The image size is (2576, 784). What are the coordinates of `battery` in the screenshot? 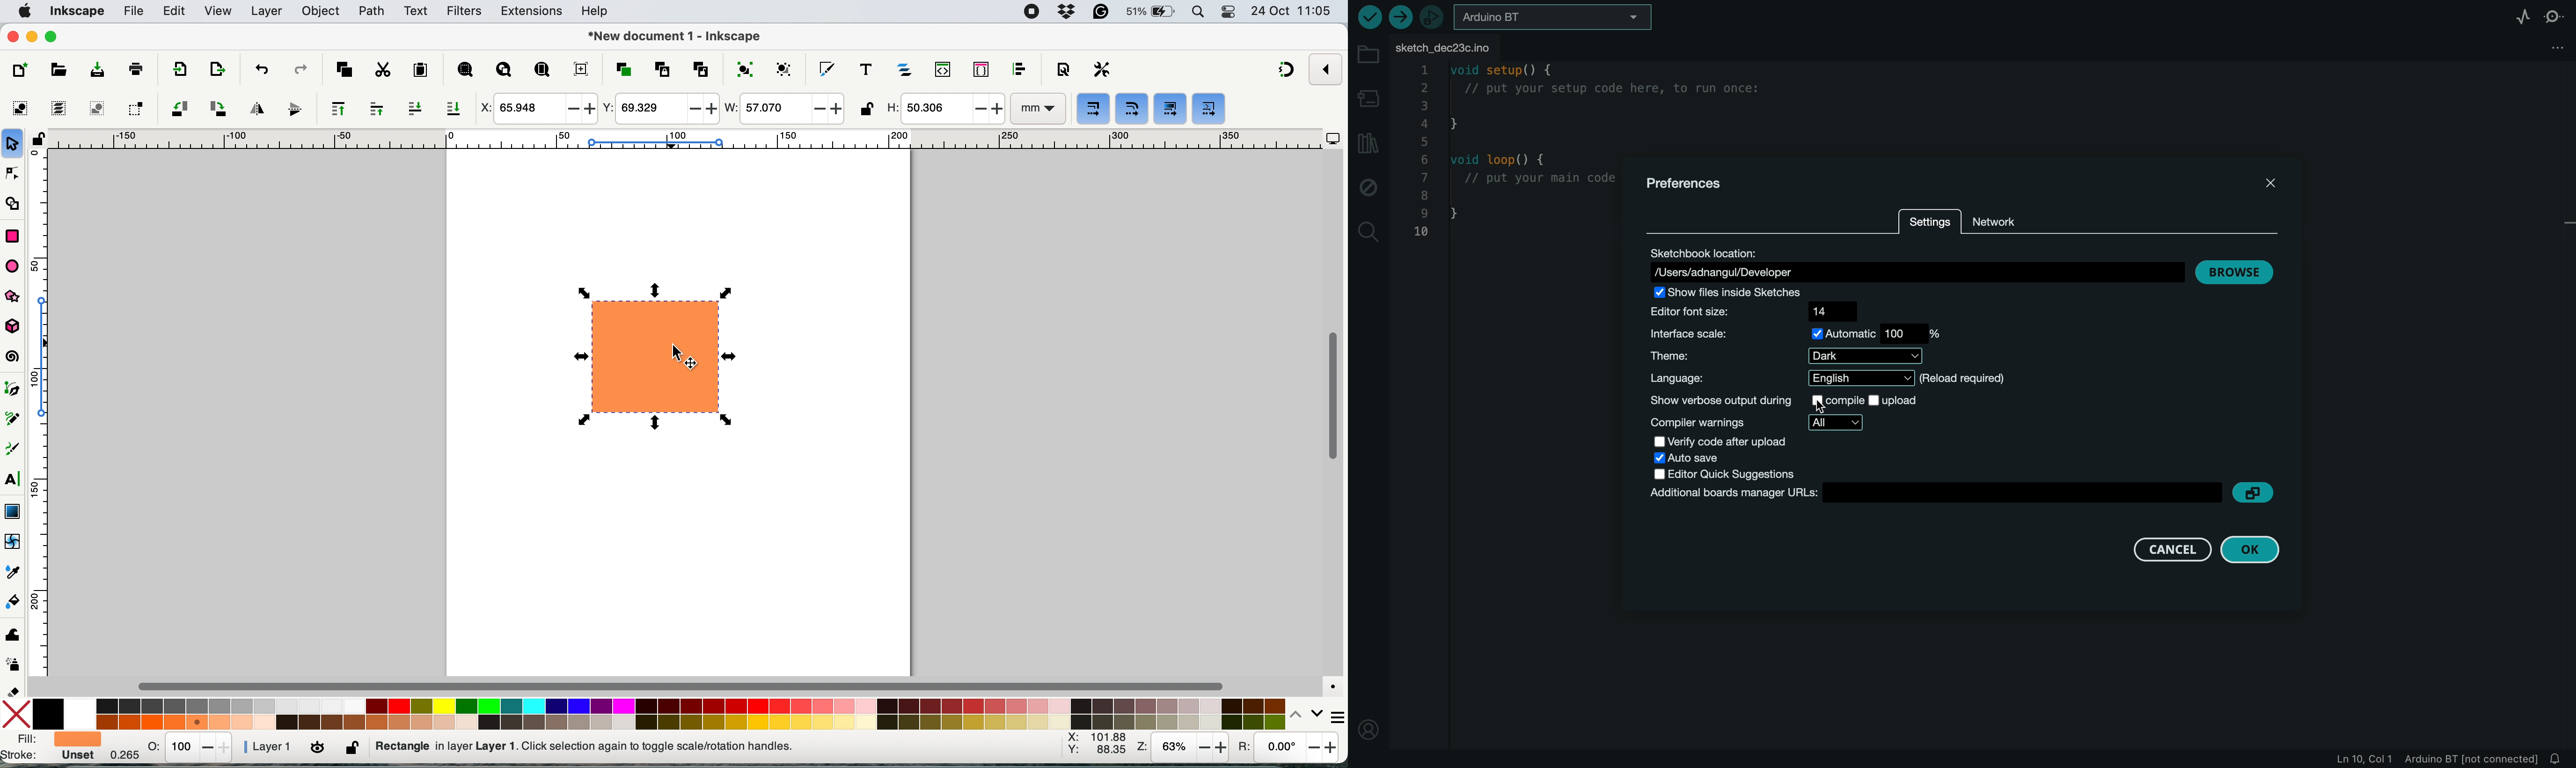 It's located at (1151, 12).